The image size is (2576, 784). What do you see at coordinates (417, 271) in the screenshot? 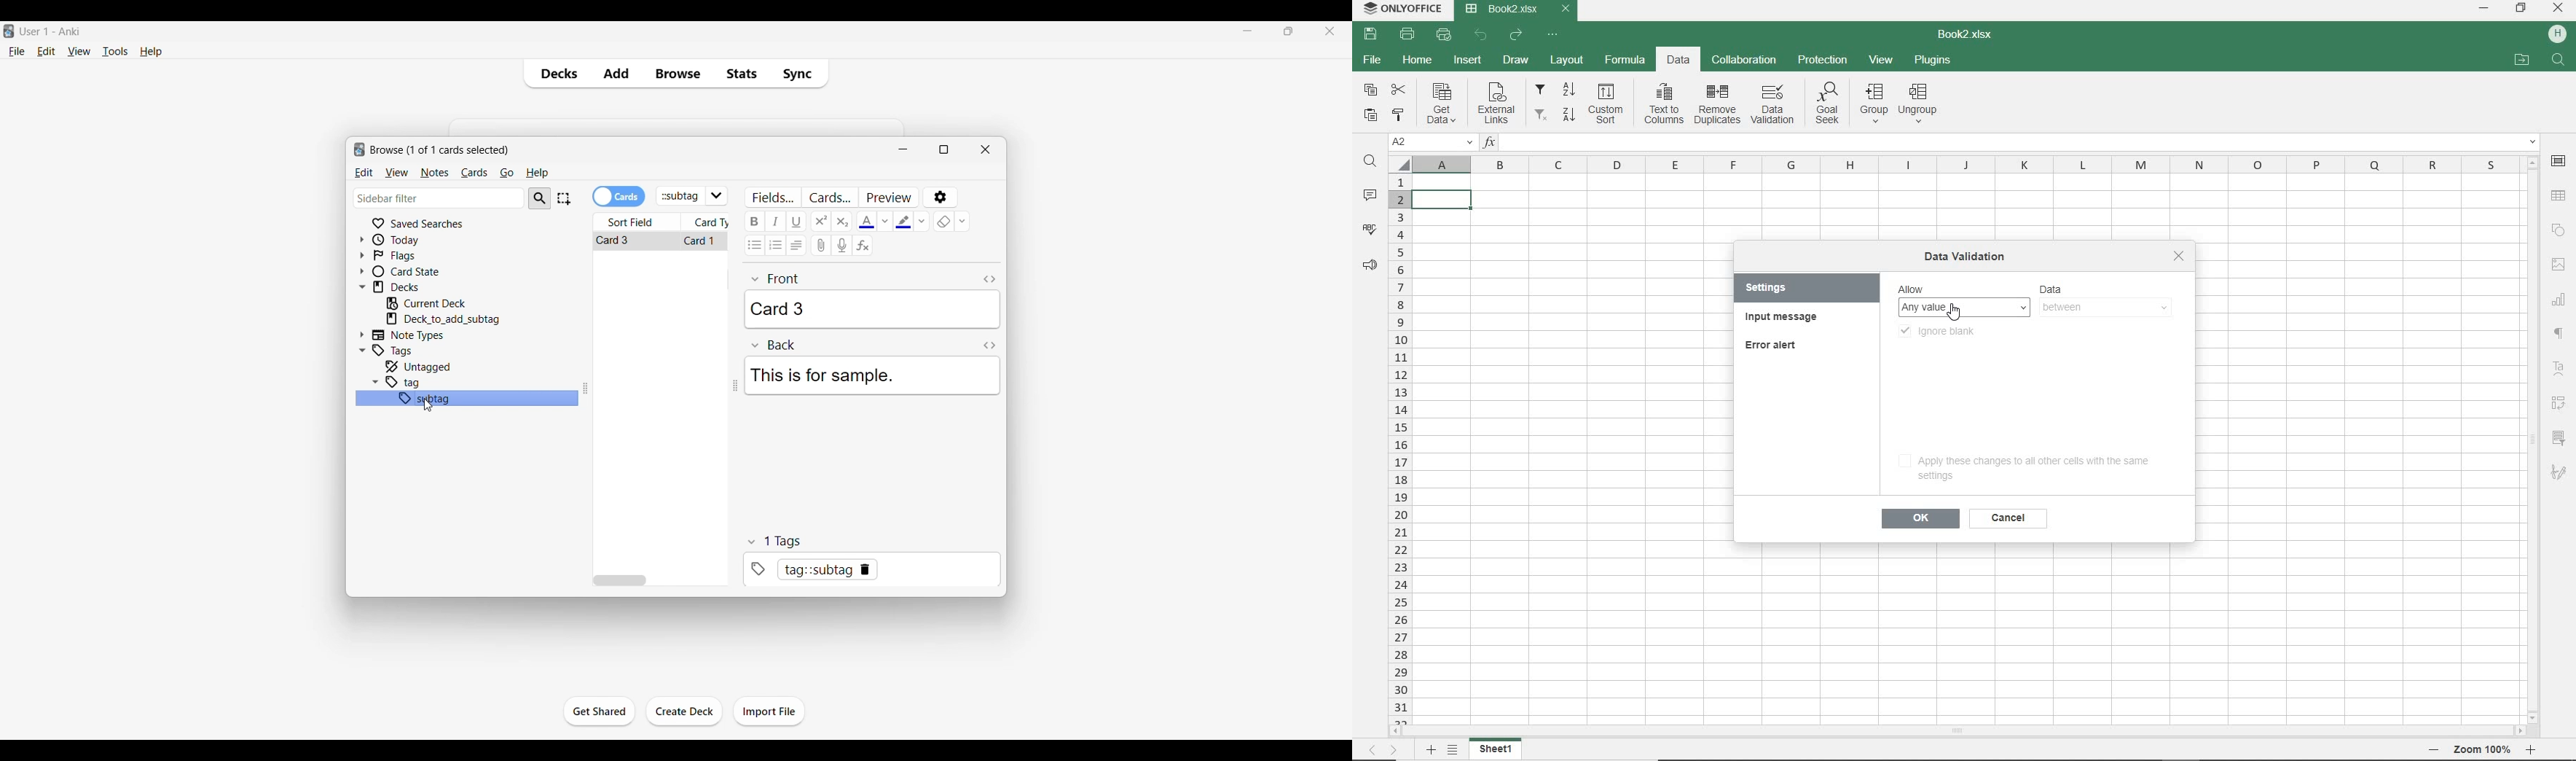
I see `Click to go to card state` at bounding box center [417, 271].